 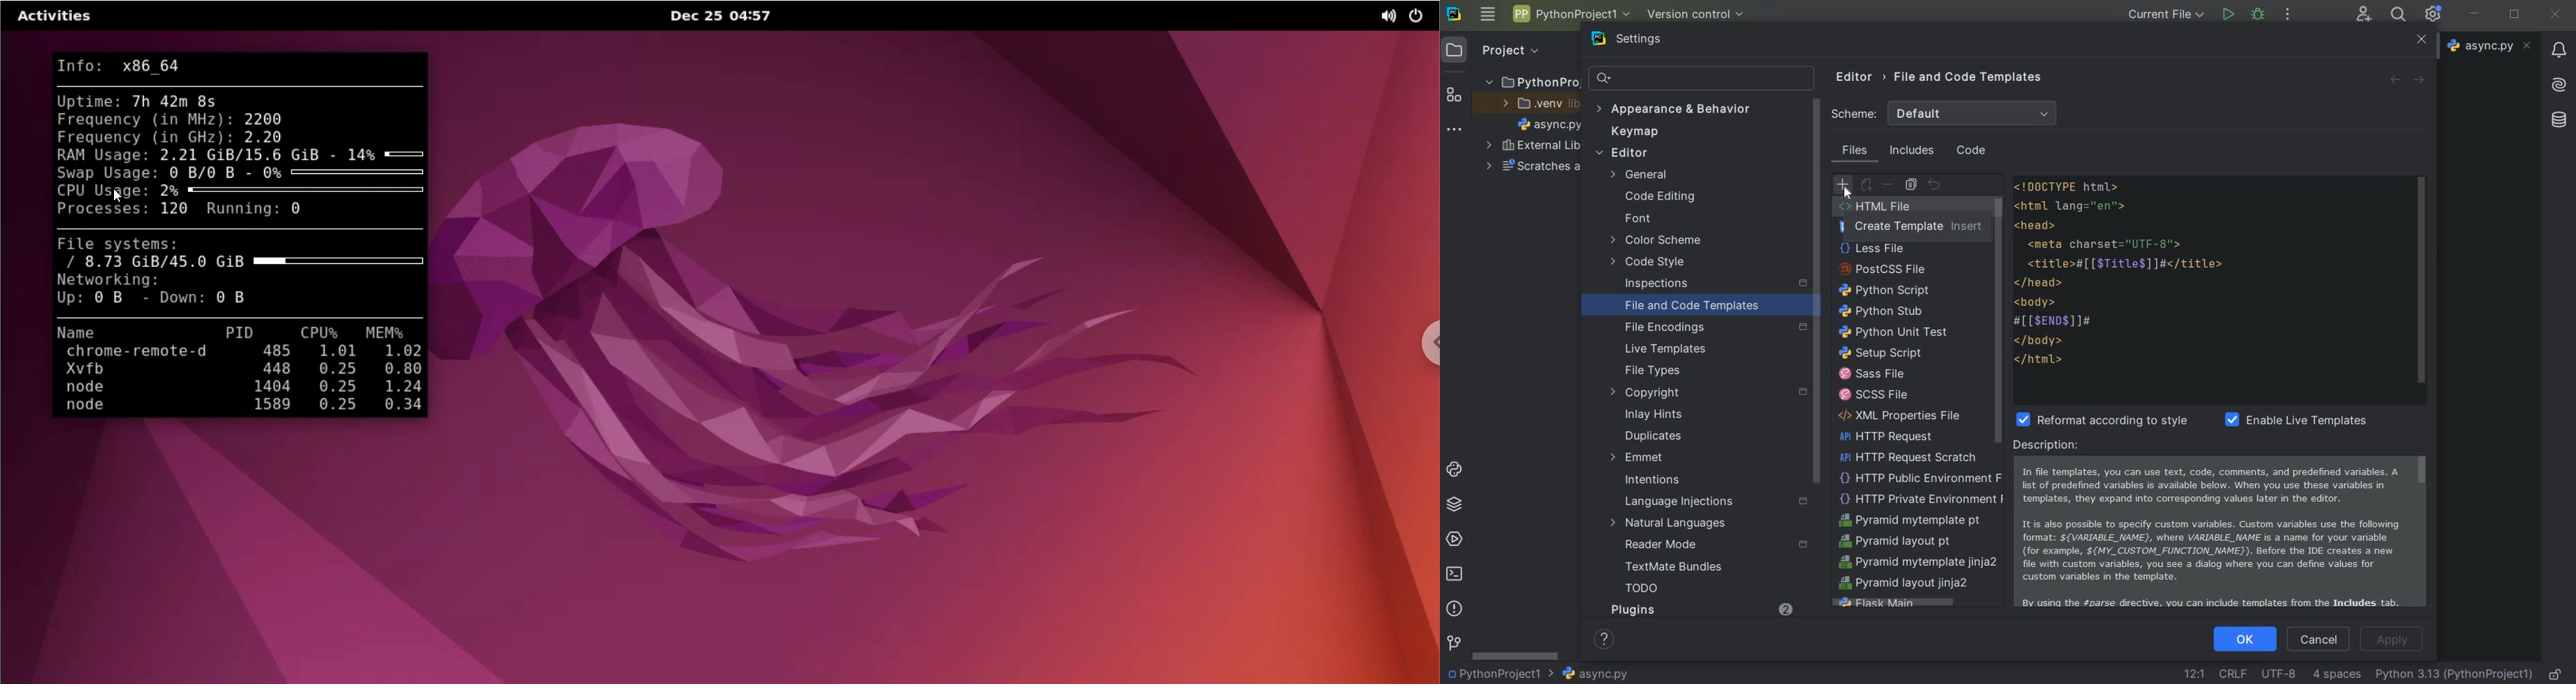 I want to click on natural languages, so click(x=1678, y=524).